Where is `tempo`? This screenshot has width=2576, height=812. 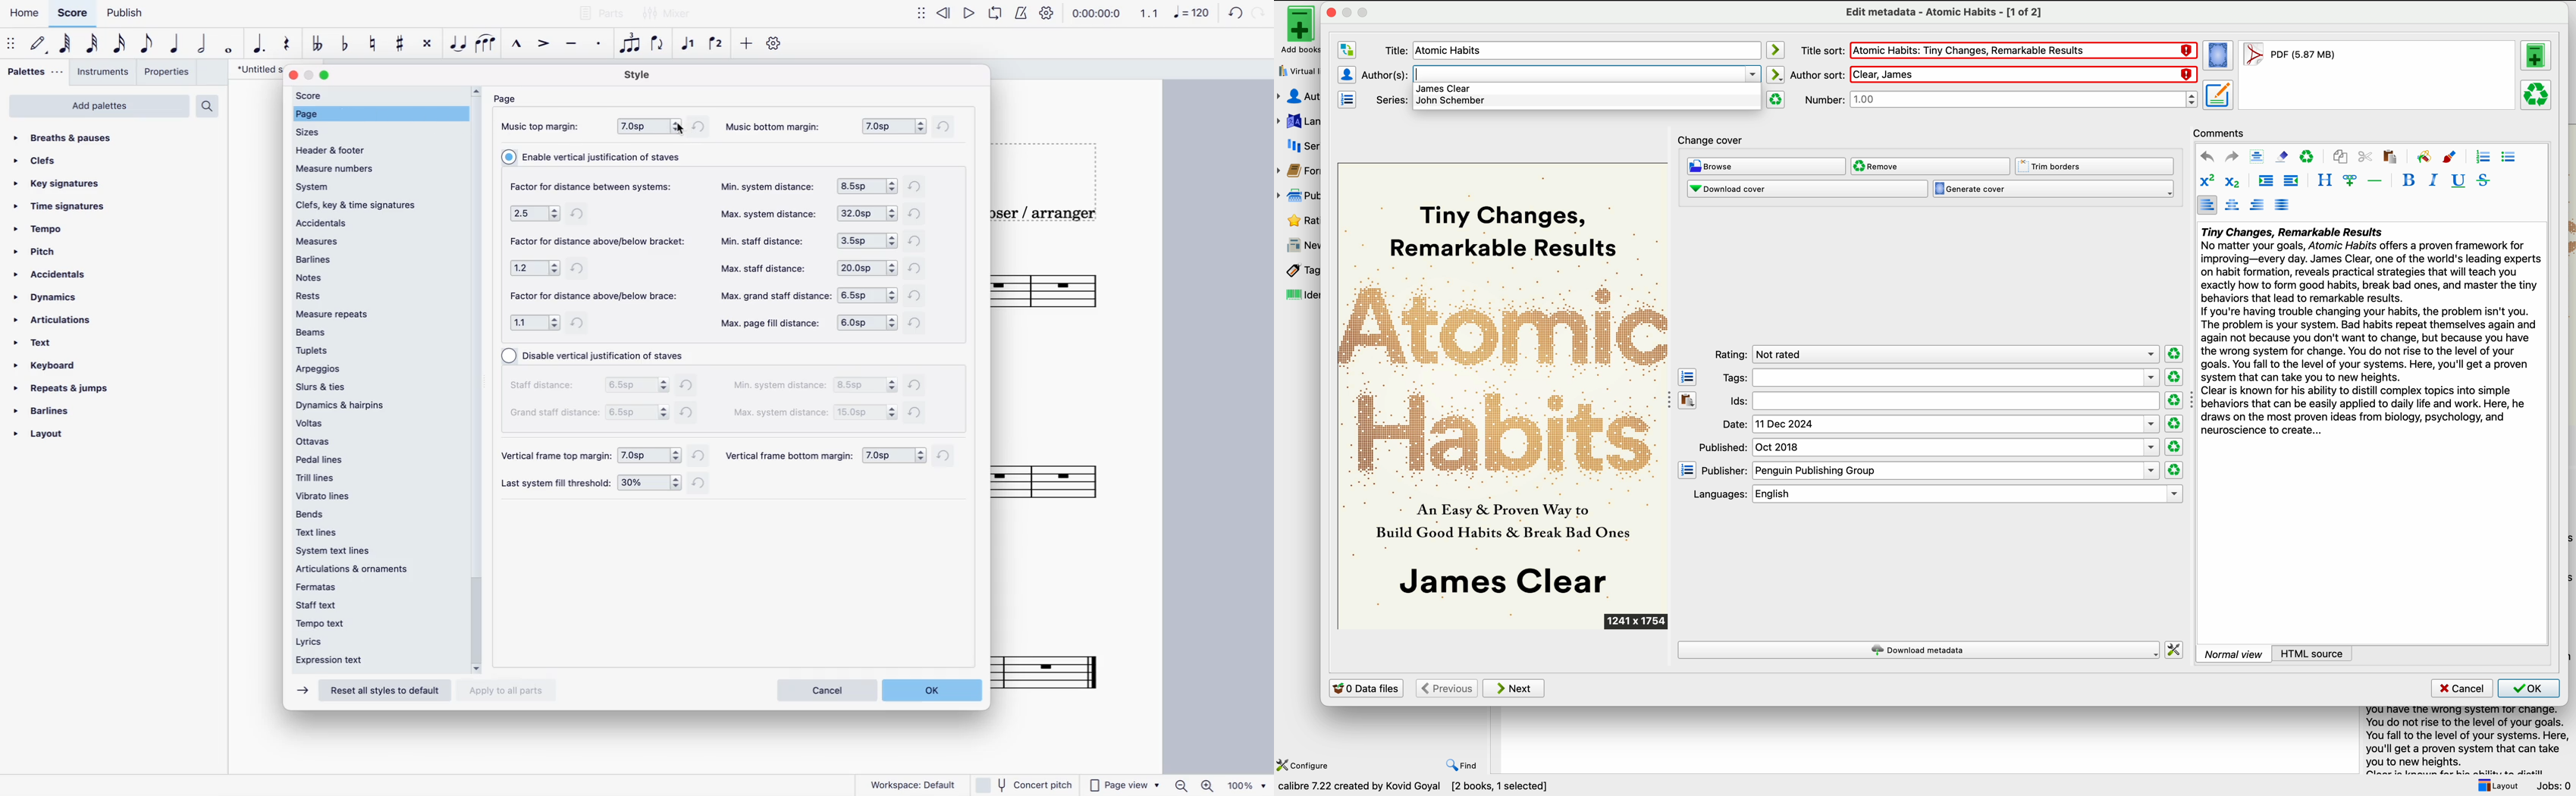 tempo is located at coordinates (41, 228).